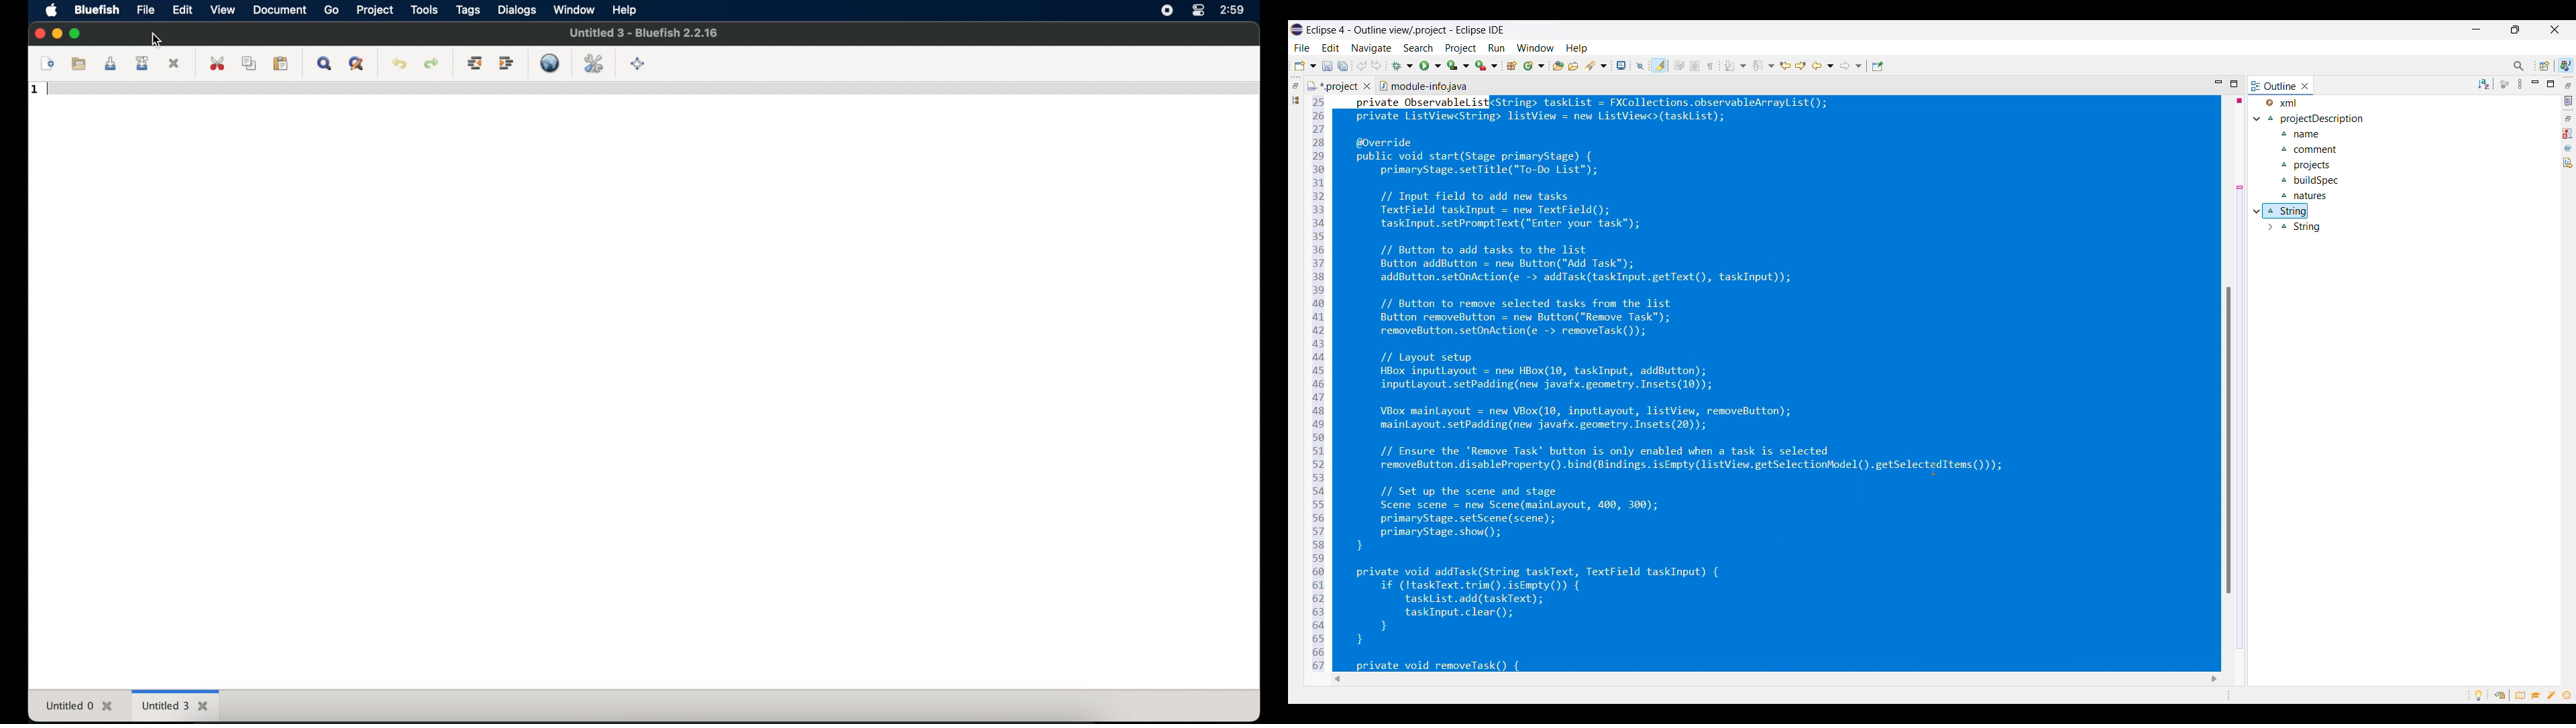 The image size is (2576, 728). Describe the element at coordinates (146, 10) in the screenshot. I see `file` at that location.